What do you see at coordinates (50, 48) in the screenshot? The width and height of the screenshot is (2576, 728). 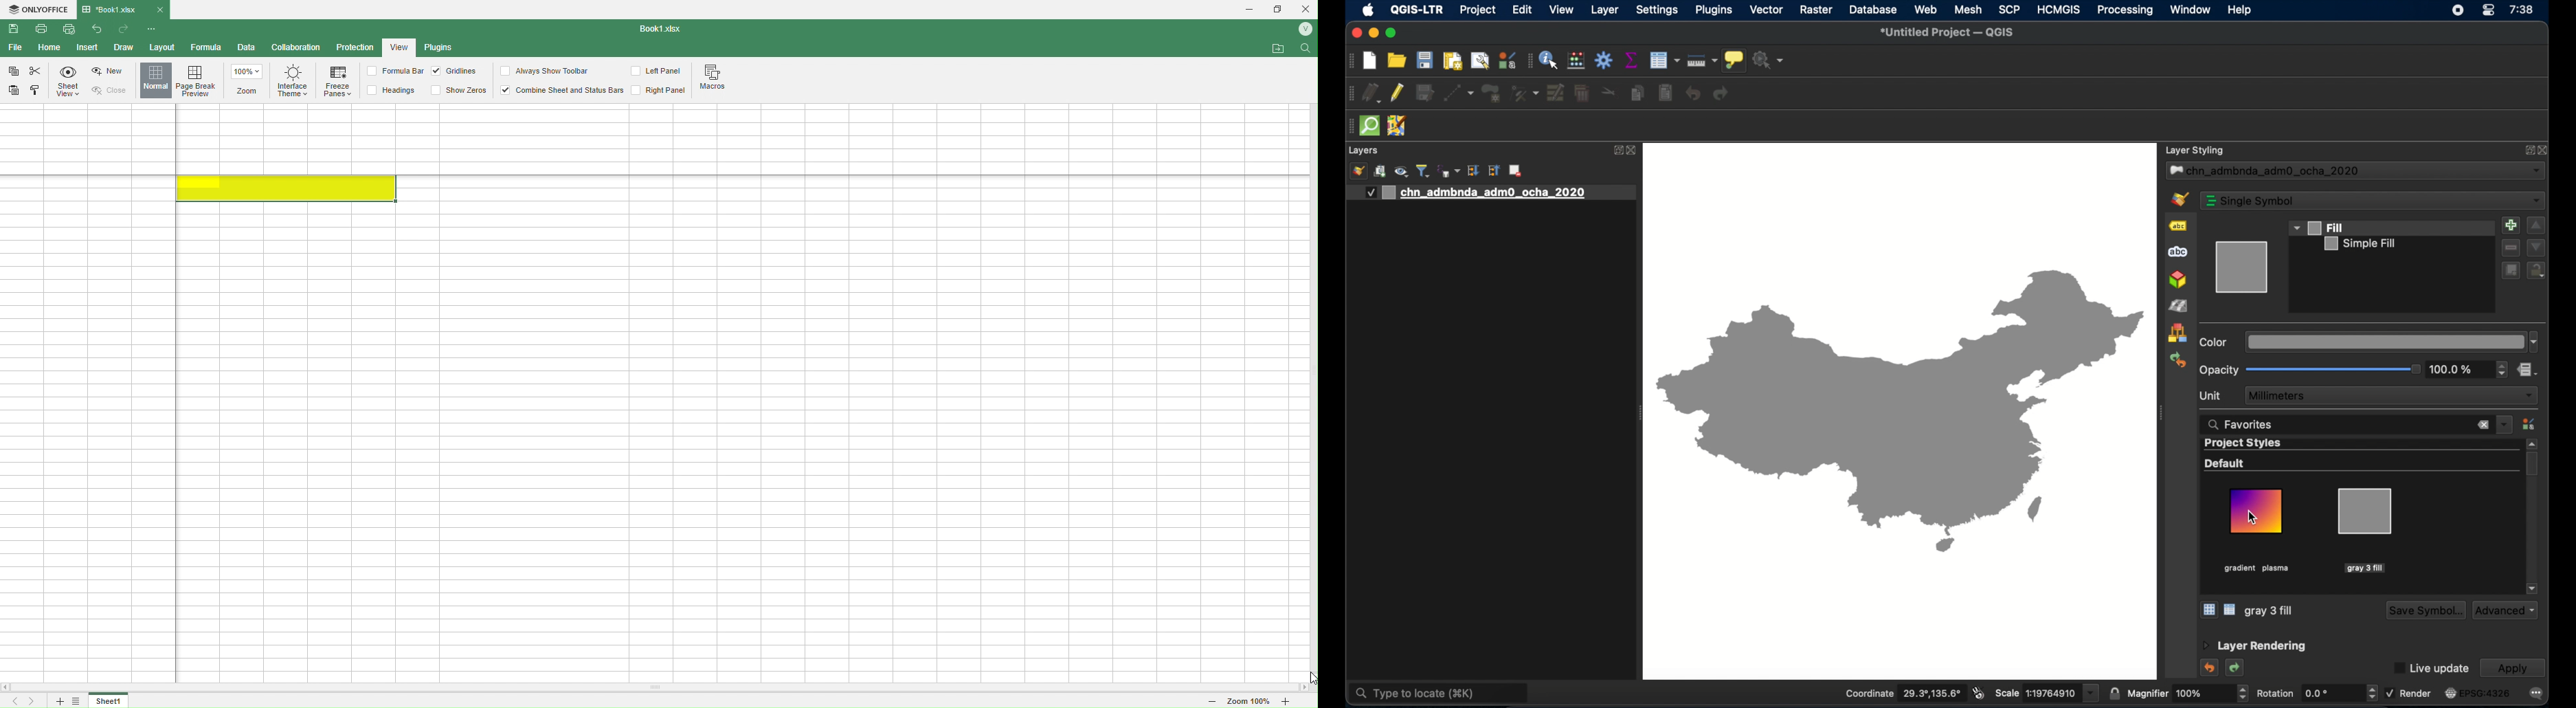 I see `Home` at bounding box center [50, 48].